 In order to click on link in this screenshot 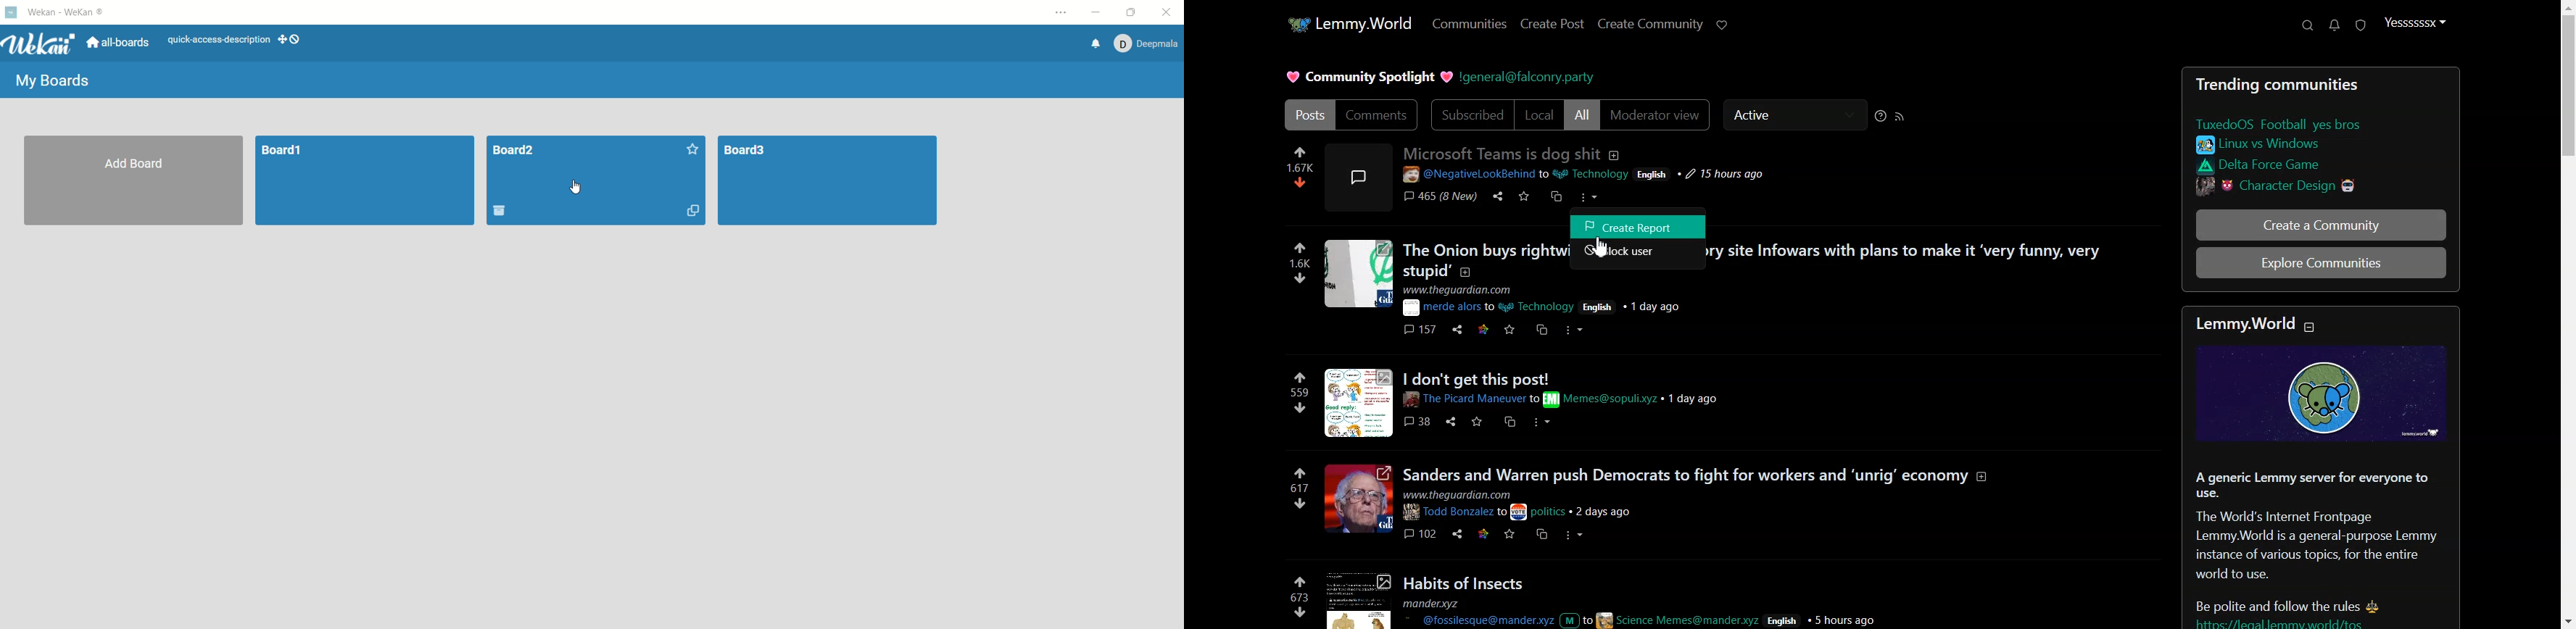, I will do `click(2287, 166)`.